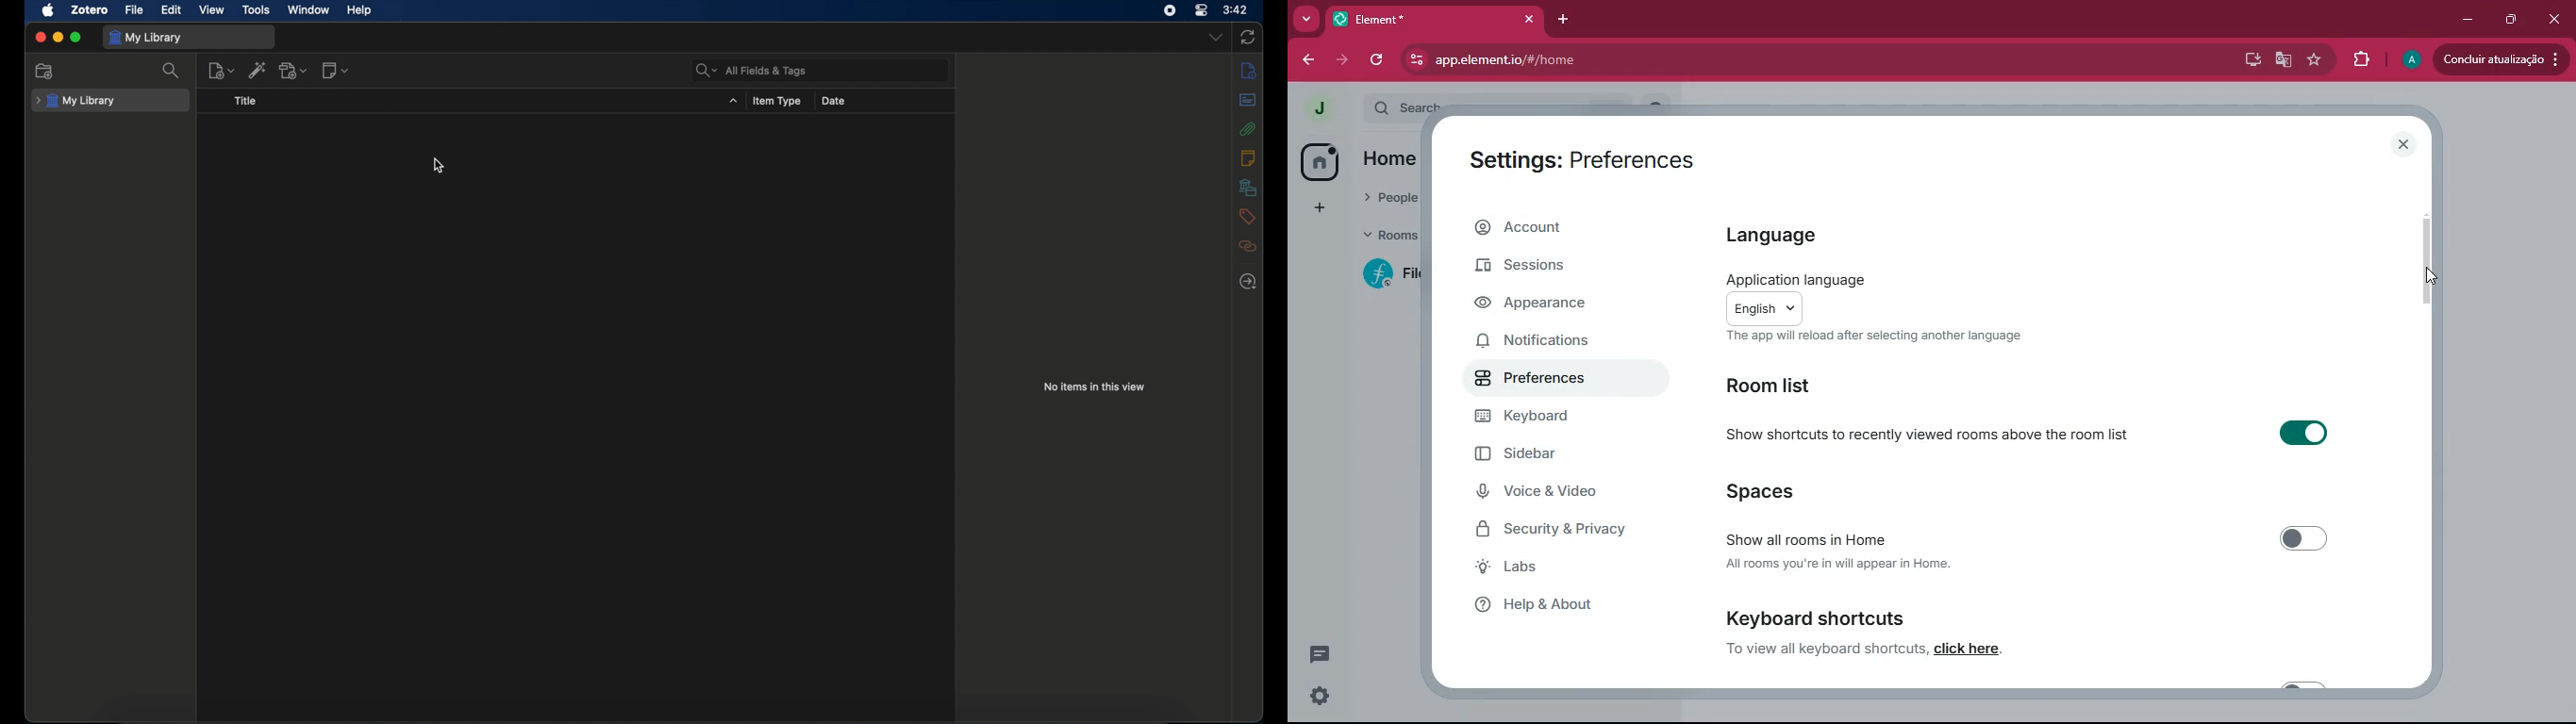  What do you see at coordinates (1571, 528) in the screenshot?
I see `security & security` at bounding box center [1571, 528].